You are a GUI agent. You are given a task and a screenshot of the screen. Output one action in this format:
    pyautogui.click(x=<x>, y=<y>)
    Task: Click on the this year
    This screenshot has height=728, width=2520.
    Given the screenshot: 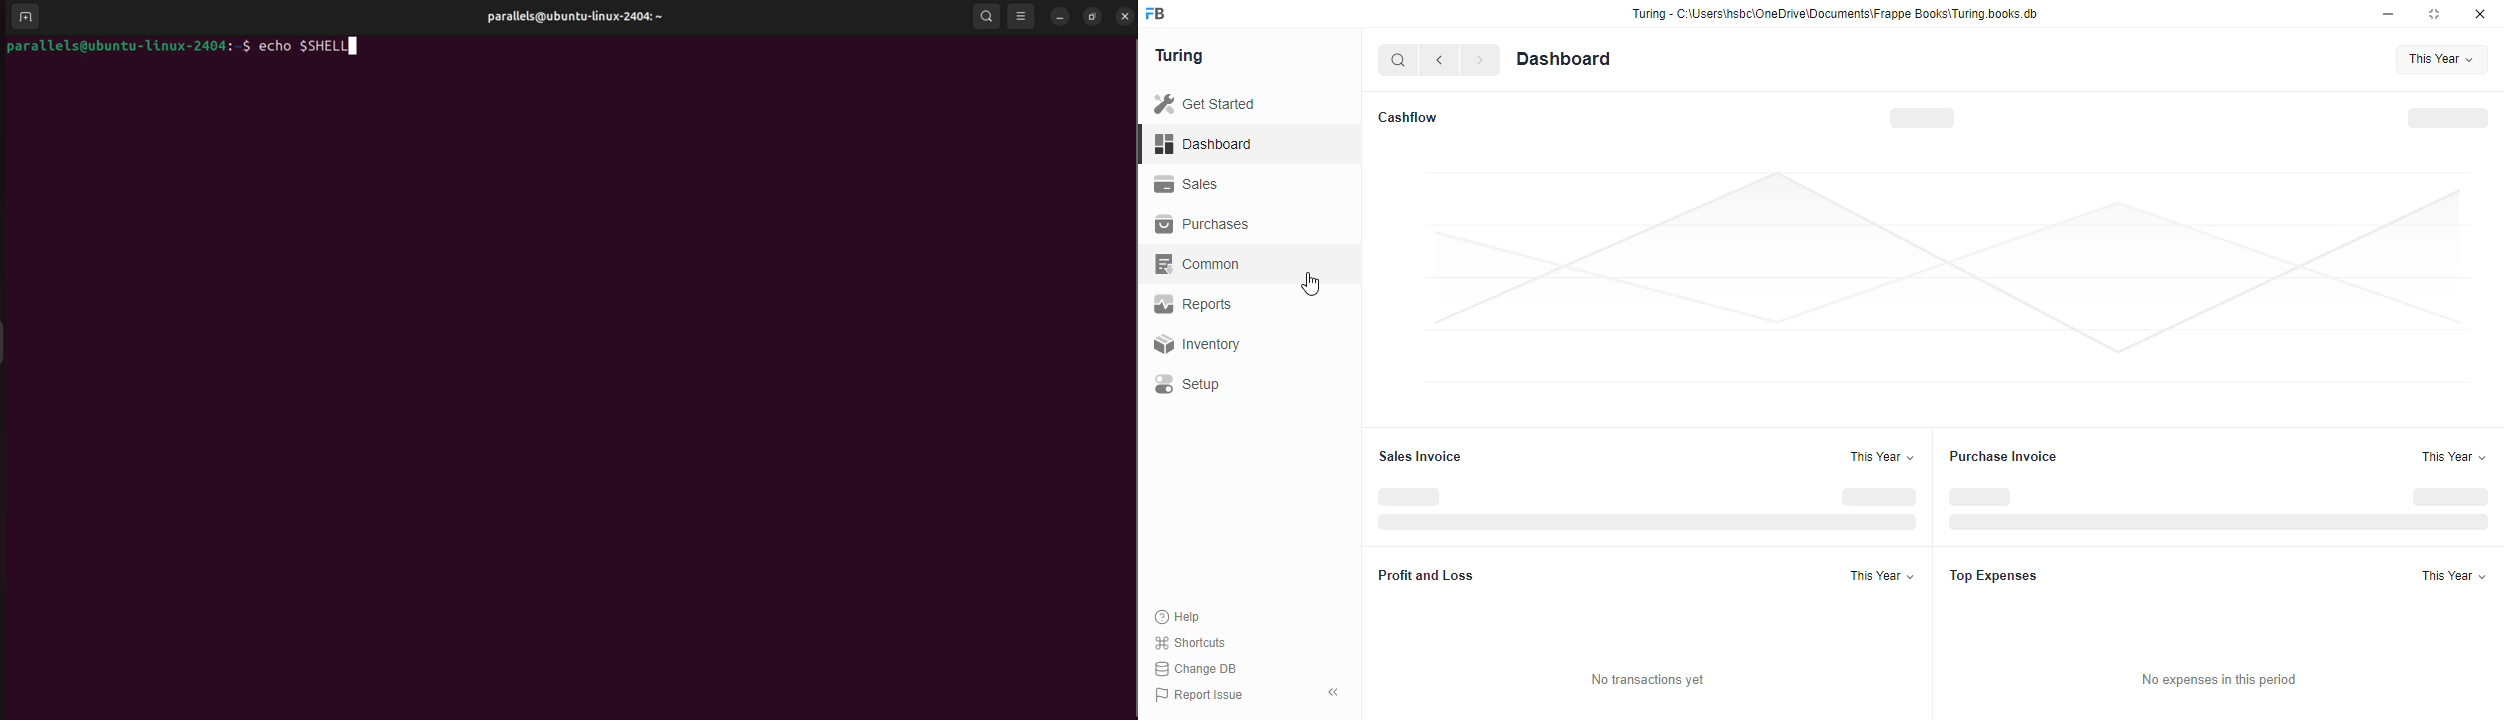 What is the action you would take?
    pyautogui.click(x=1881, y=456)
    